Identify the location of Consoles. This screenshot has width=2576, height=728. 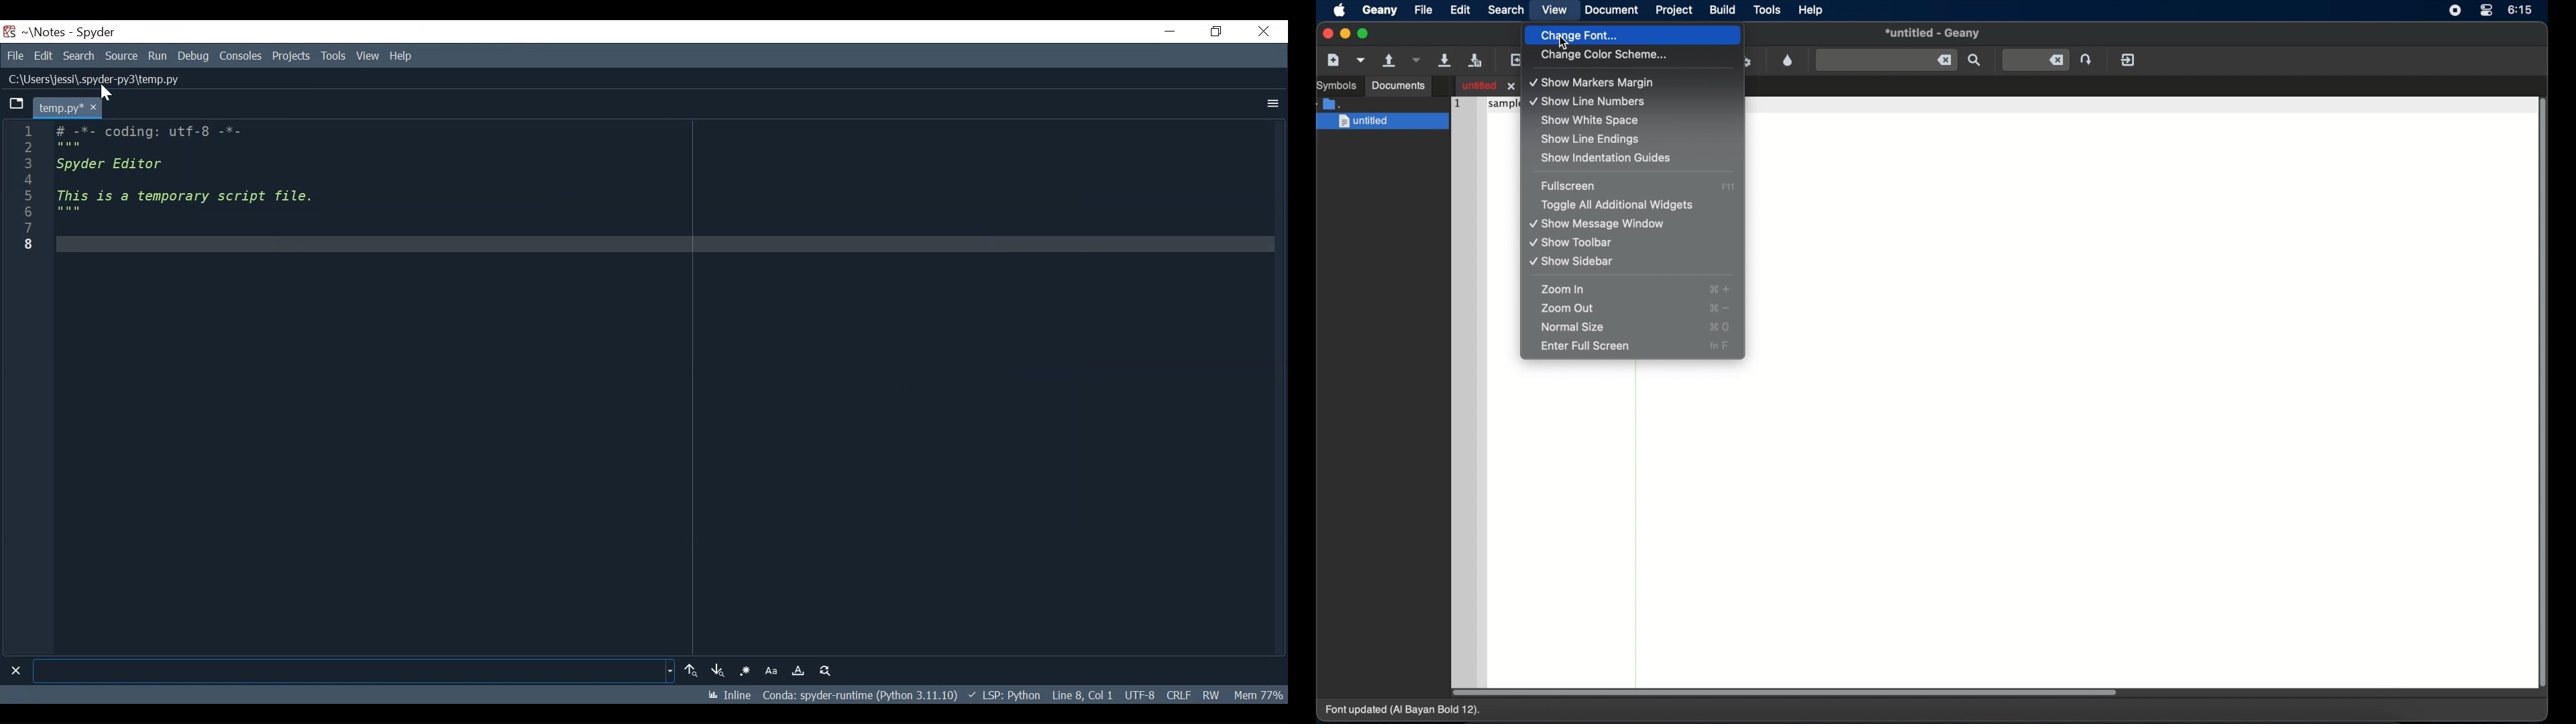
(240, 56).